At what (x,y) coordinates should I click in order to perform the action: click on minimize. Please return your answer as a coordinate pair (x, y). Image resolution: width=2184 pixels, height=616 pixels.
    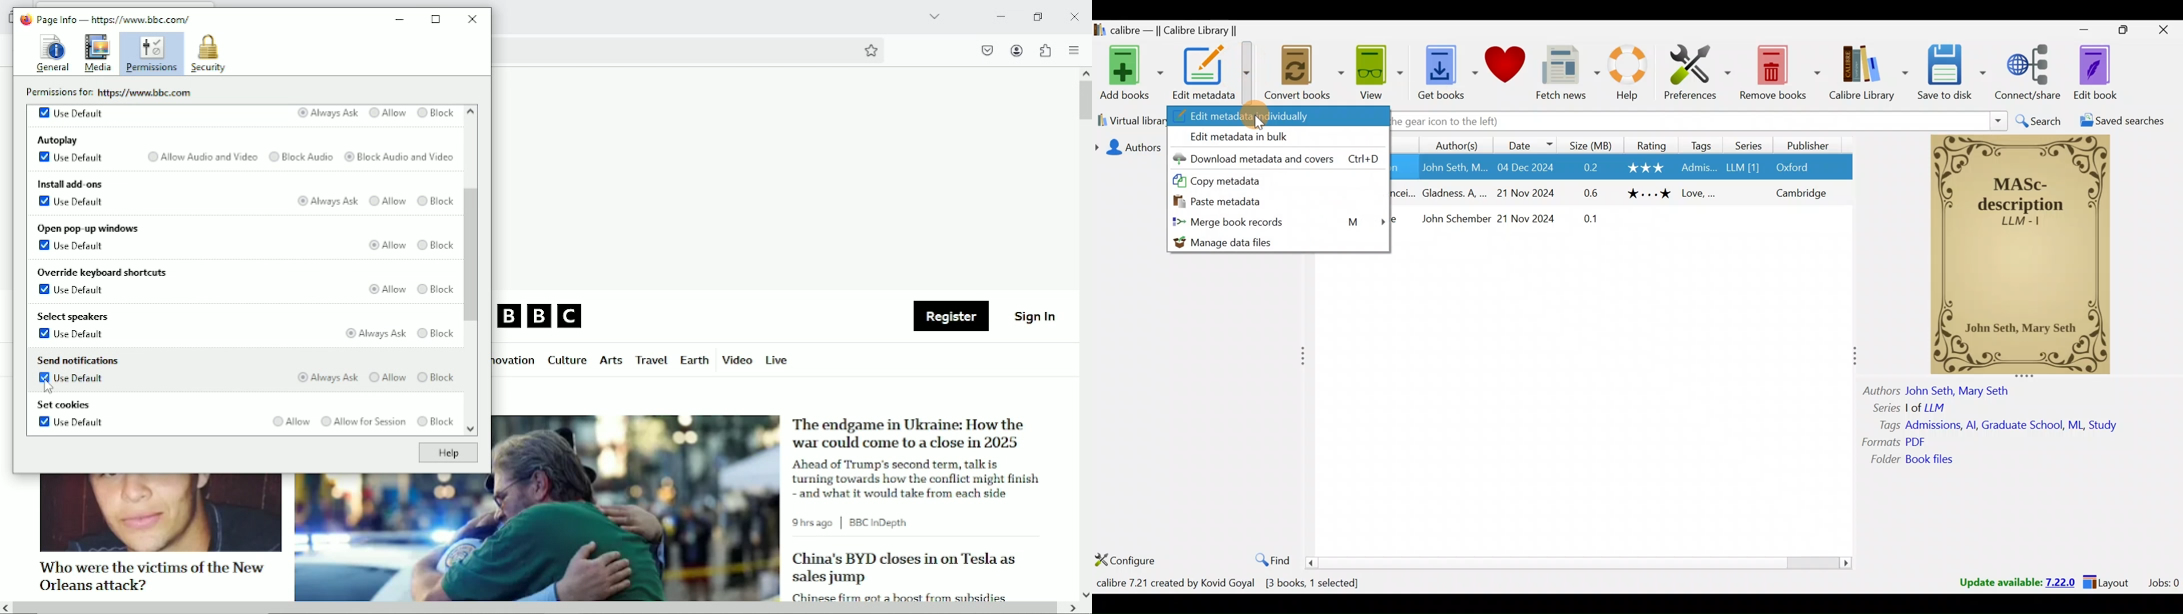
    Looking at the image, I should click on (400, 20).